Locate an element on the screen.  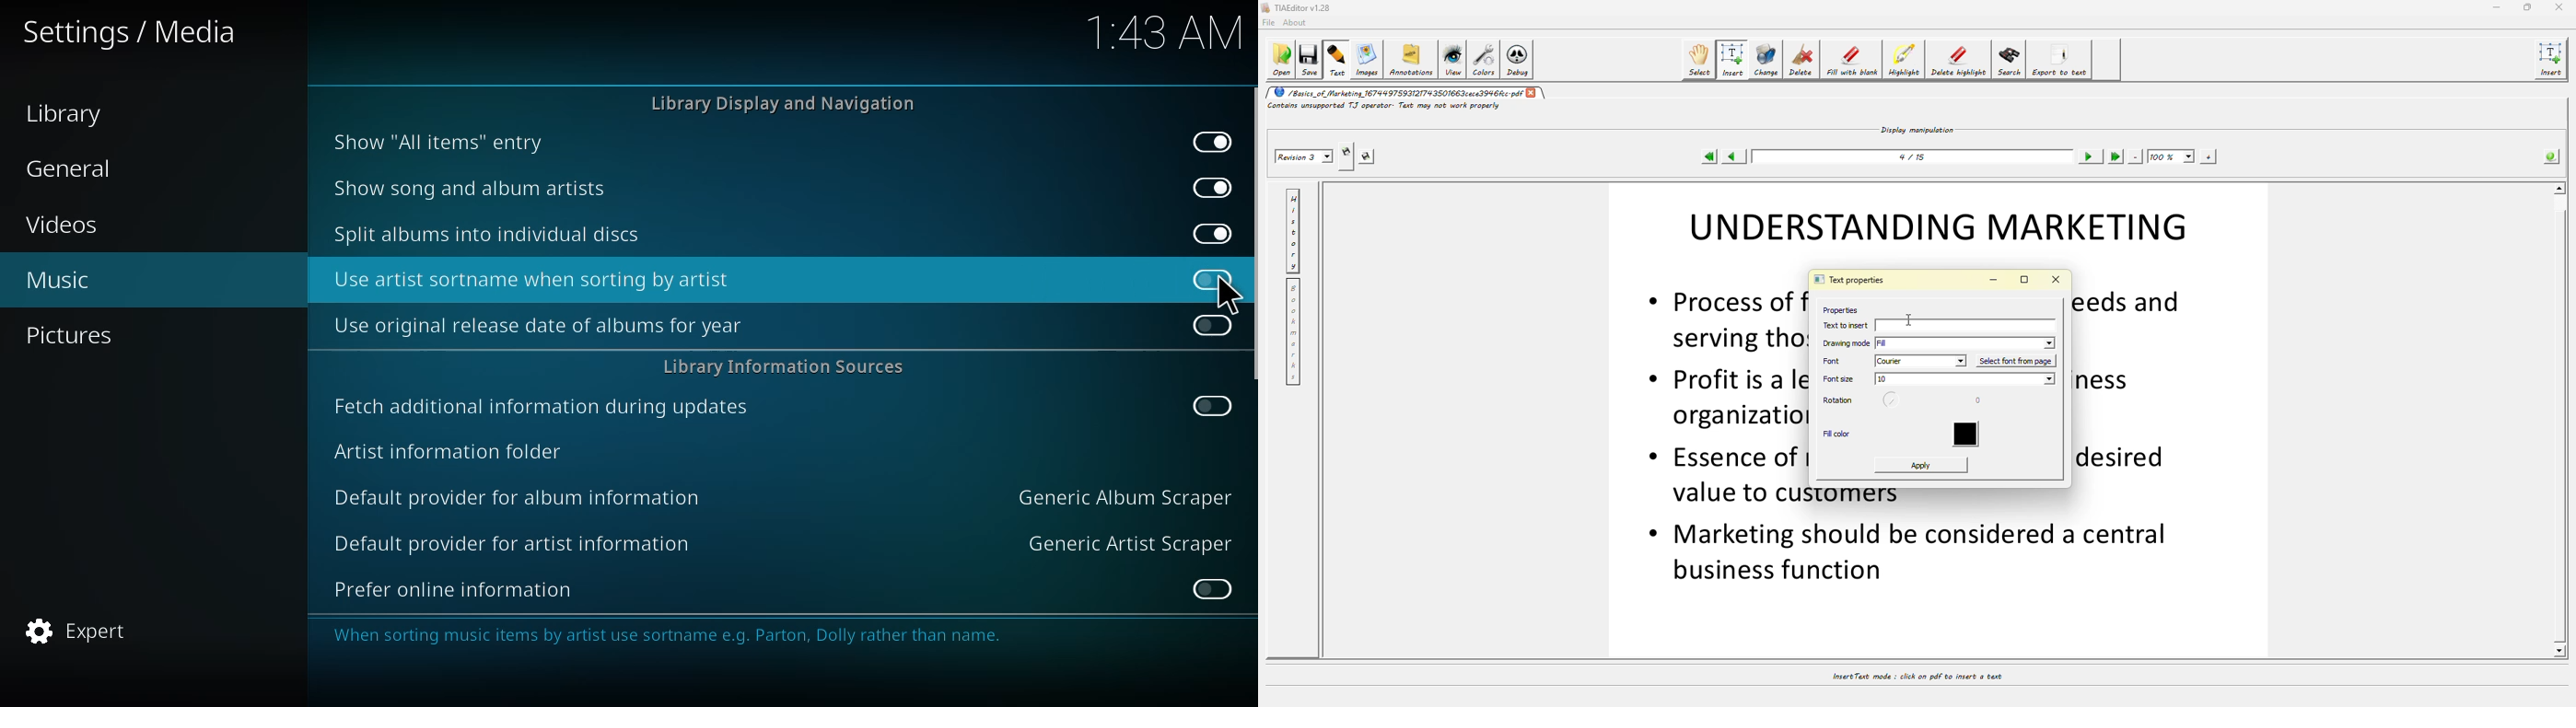
enable is located at coordinates (1211, 326).